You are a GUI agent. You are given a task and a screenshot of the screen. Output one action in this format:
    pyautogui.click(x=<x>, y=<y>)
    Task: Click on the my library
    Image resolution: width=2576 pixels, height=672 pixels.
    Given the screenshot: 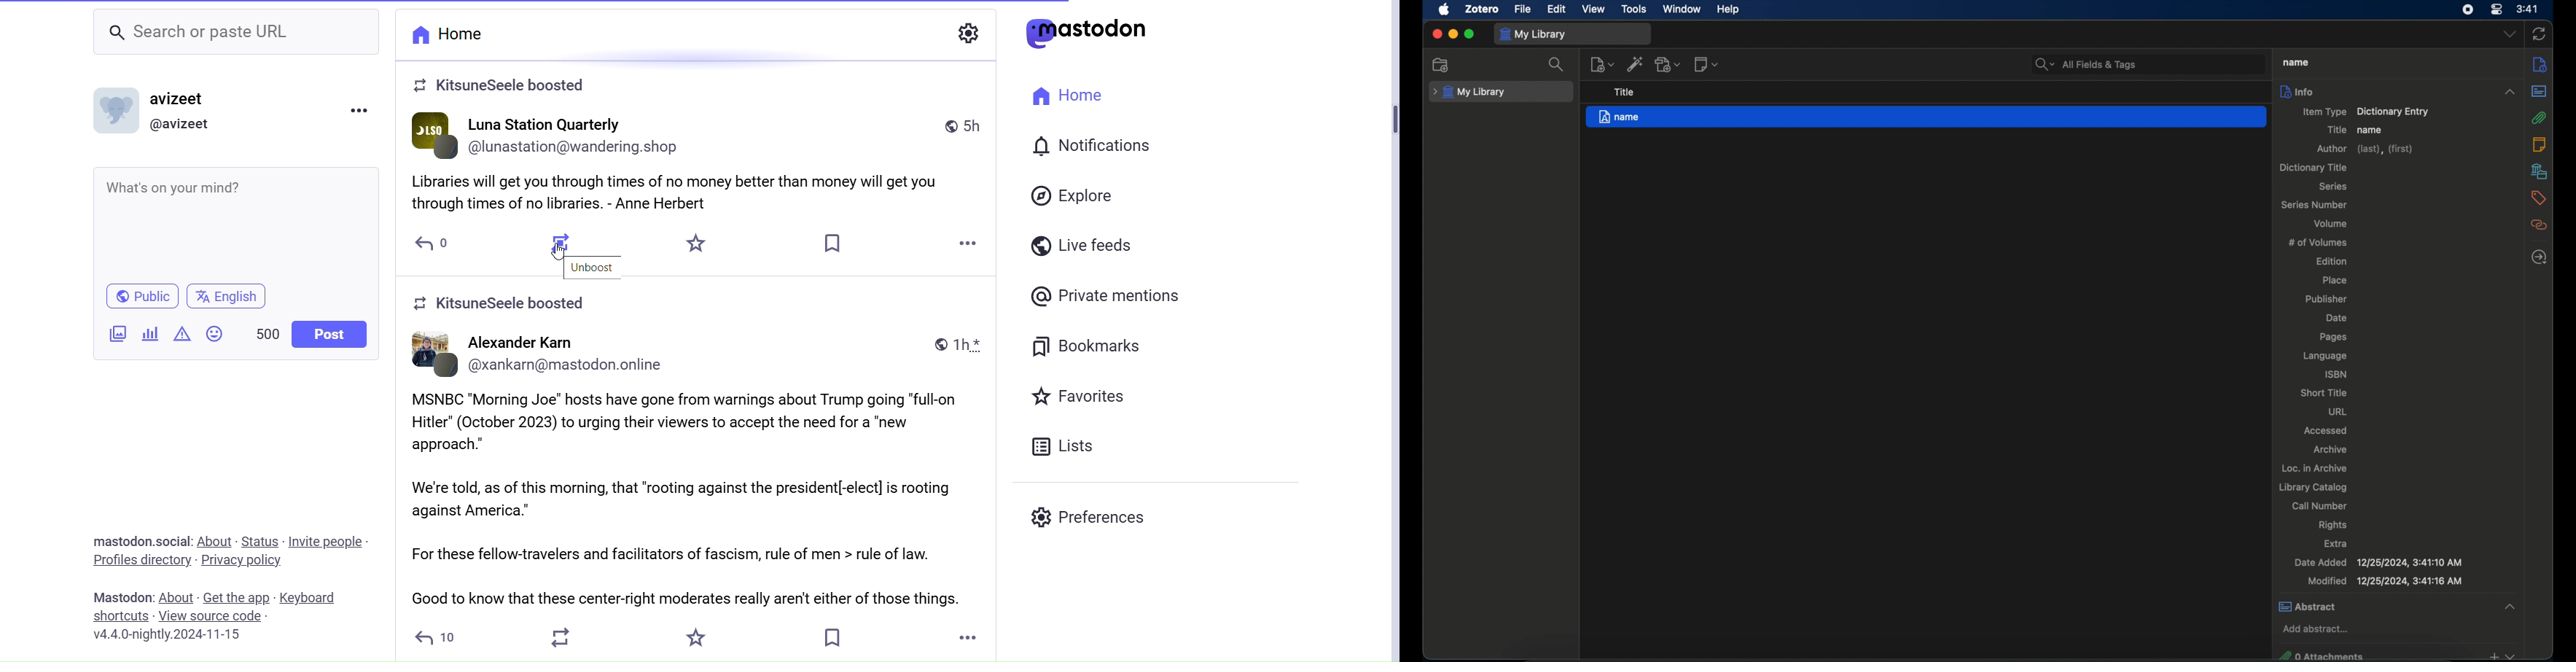 What is the action you would take?
    pyautogui.click(x=1534, y=34)
    